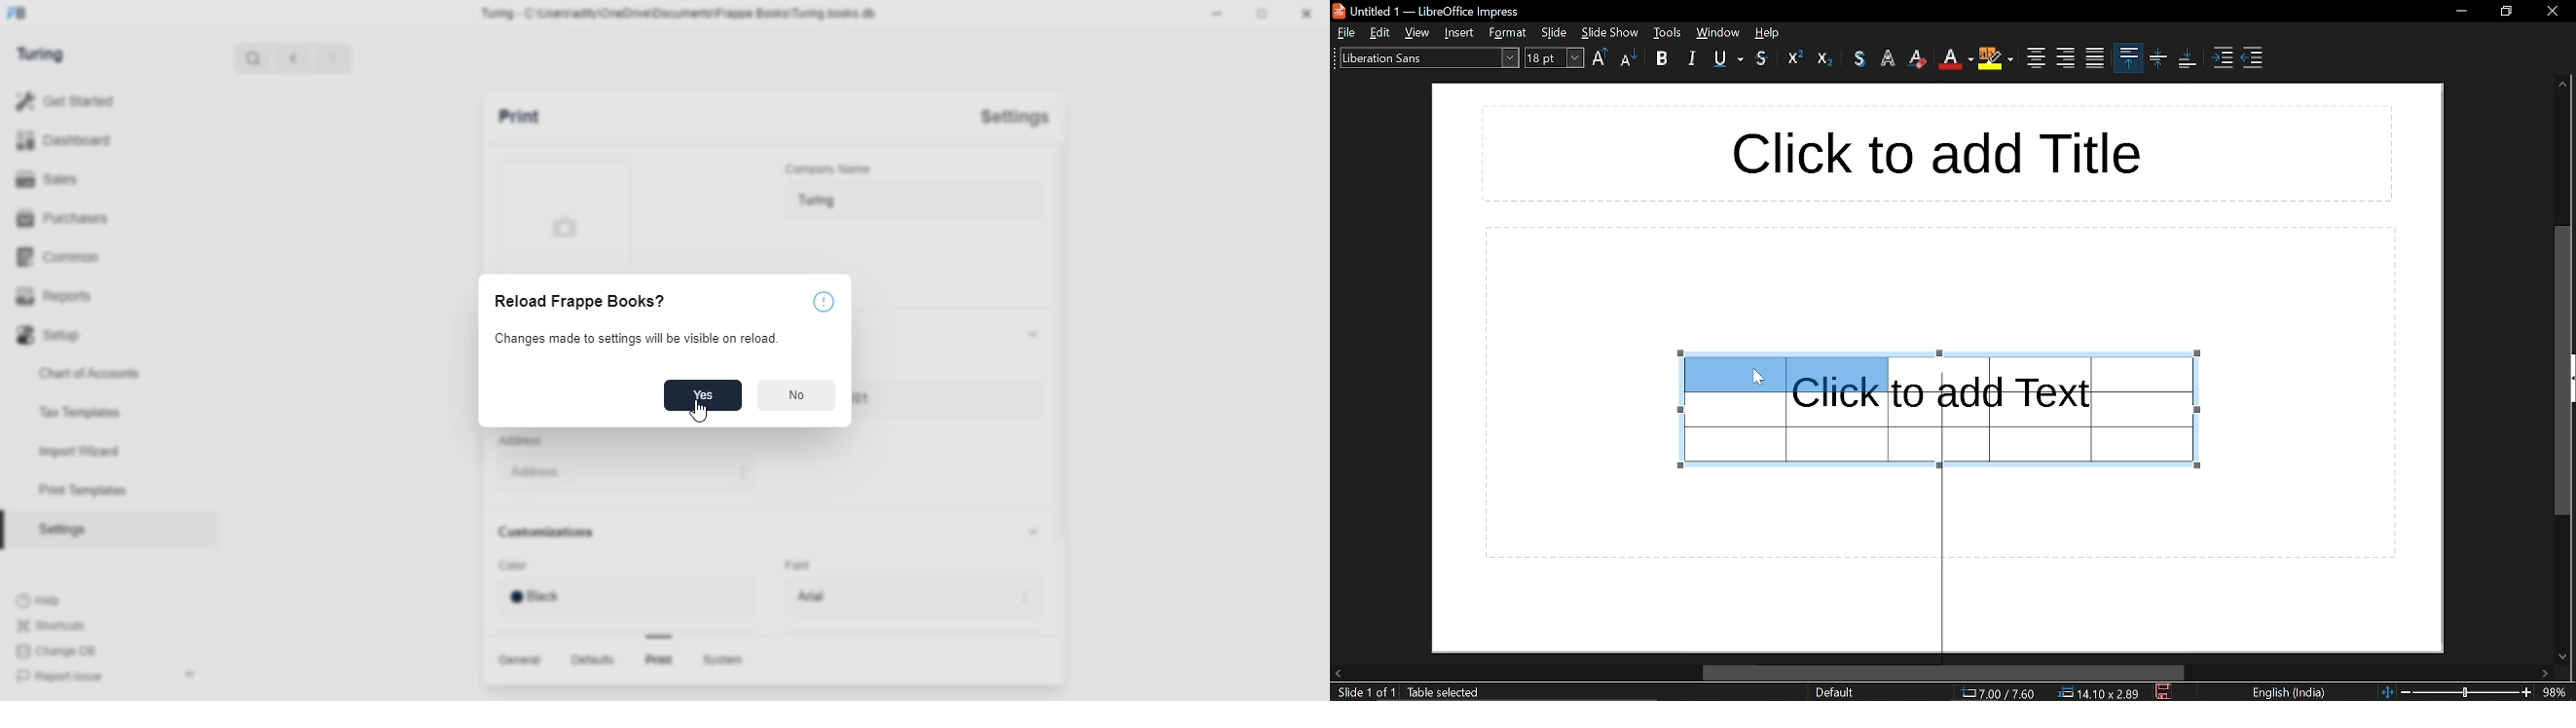 Image resolution: width=2576 pixels, height=728 pixels. I want to click on Sales, so click(95, 177).